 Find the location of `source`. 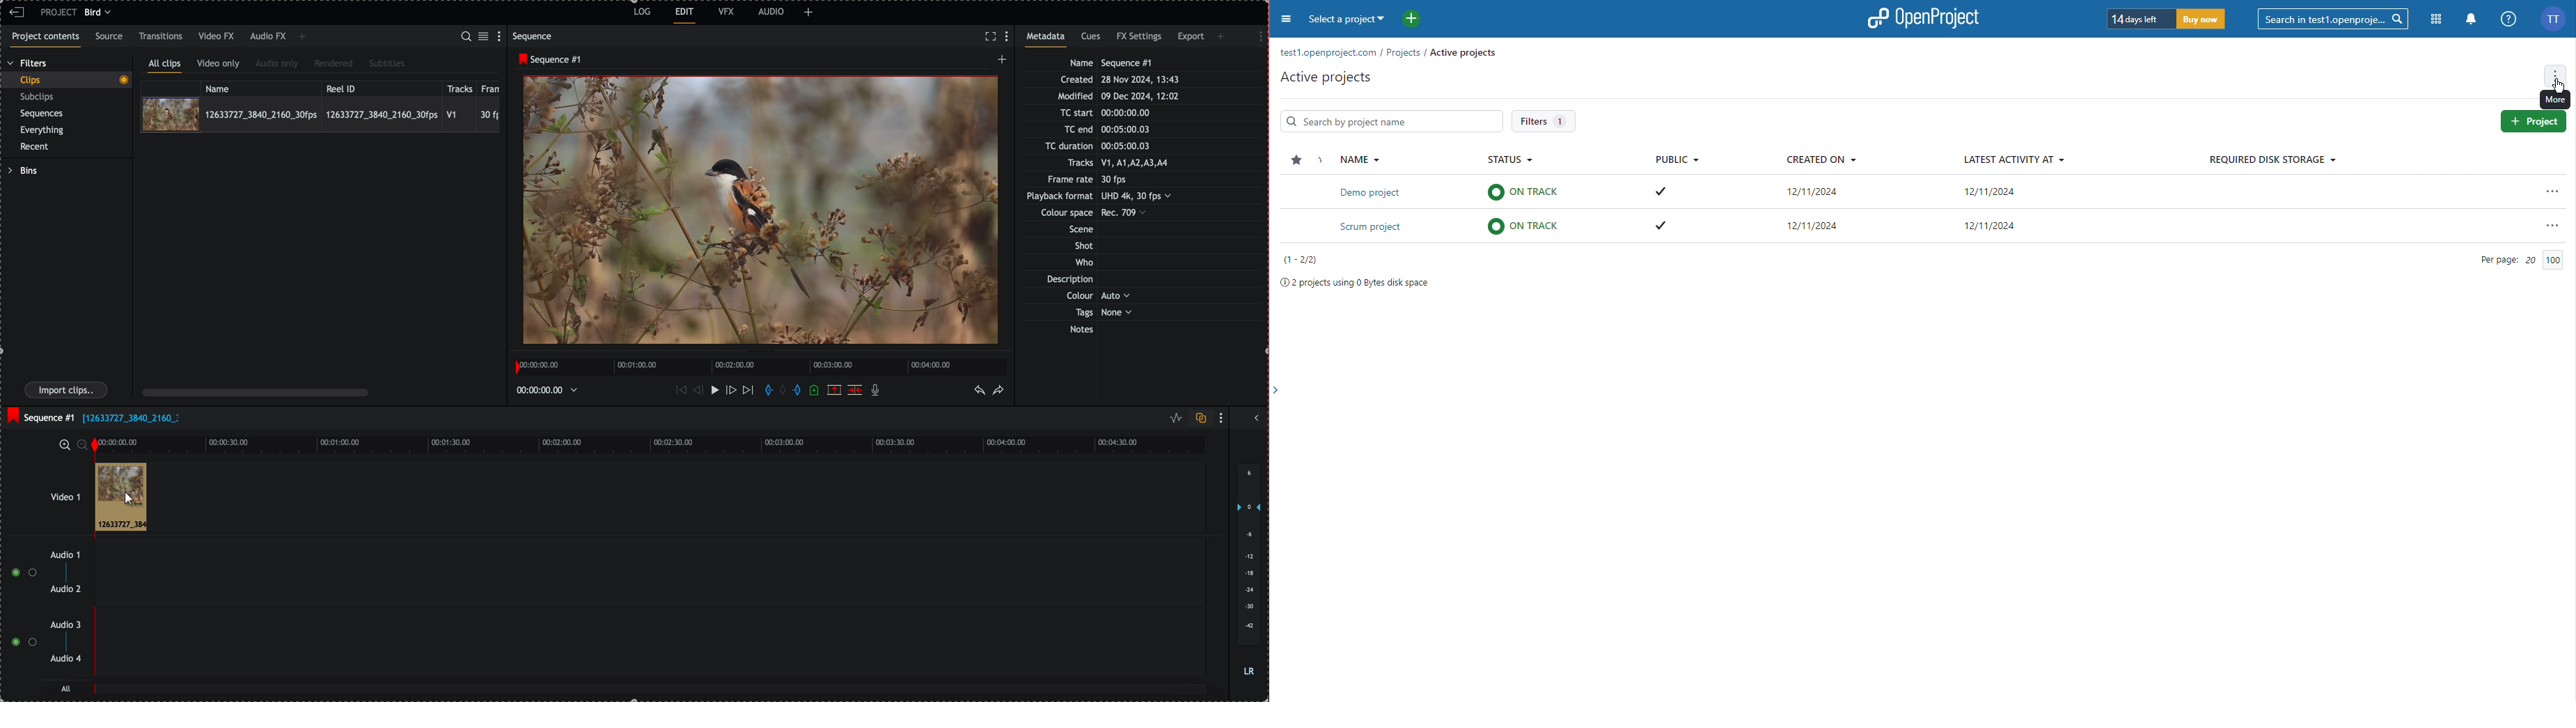

source is located at coordinates (111, 37).